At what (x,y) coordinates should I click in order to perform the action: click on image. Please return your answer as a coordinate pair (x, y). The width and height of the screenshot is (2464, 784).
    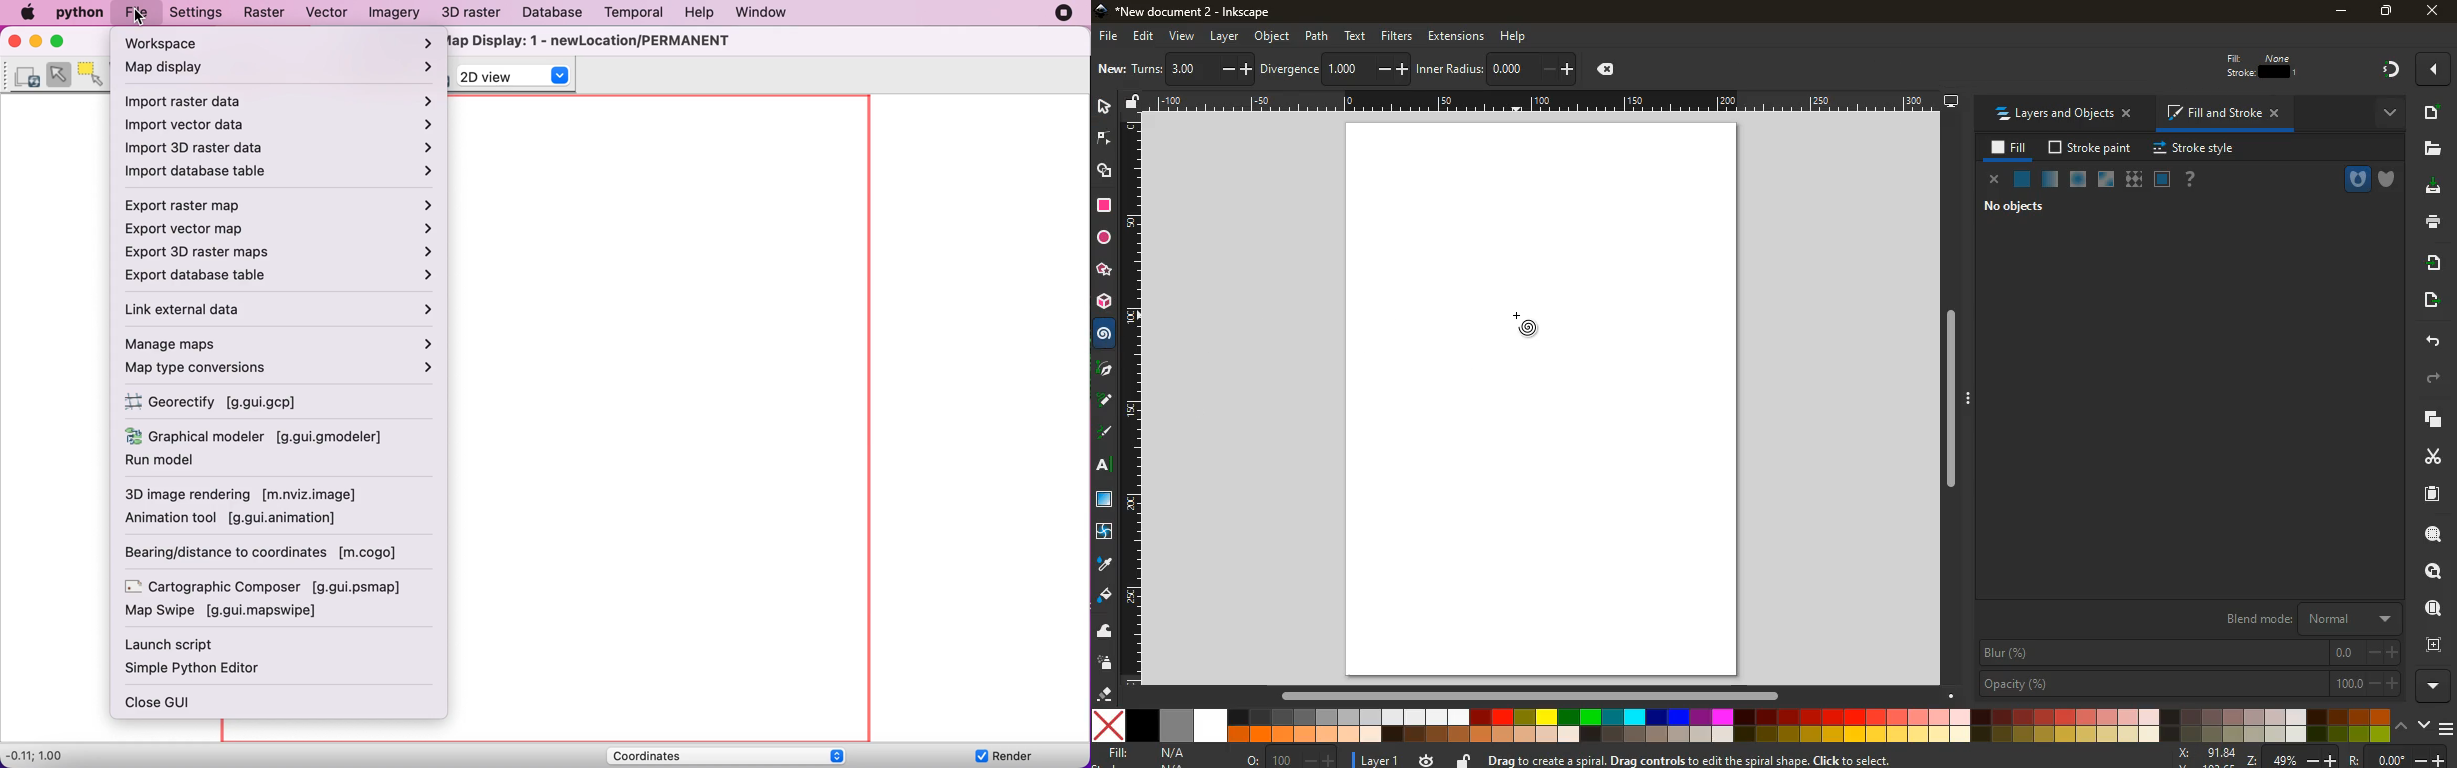
    Looking at the image, I should click on (1112, 68).